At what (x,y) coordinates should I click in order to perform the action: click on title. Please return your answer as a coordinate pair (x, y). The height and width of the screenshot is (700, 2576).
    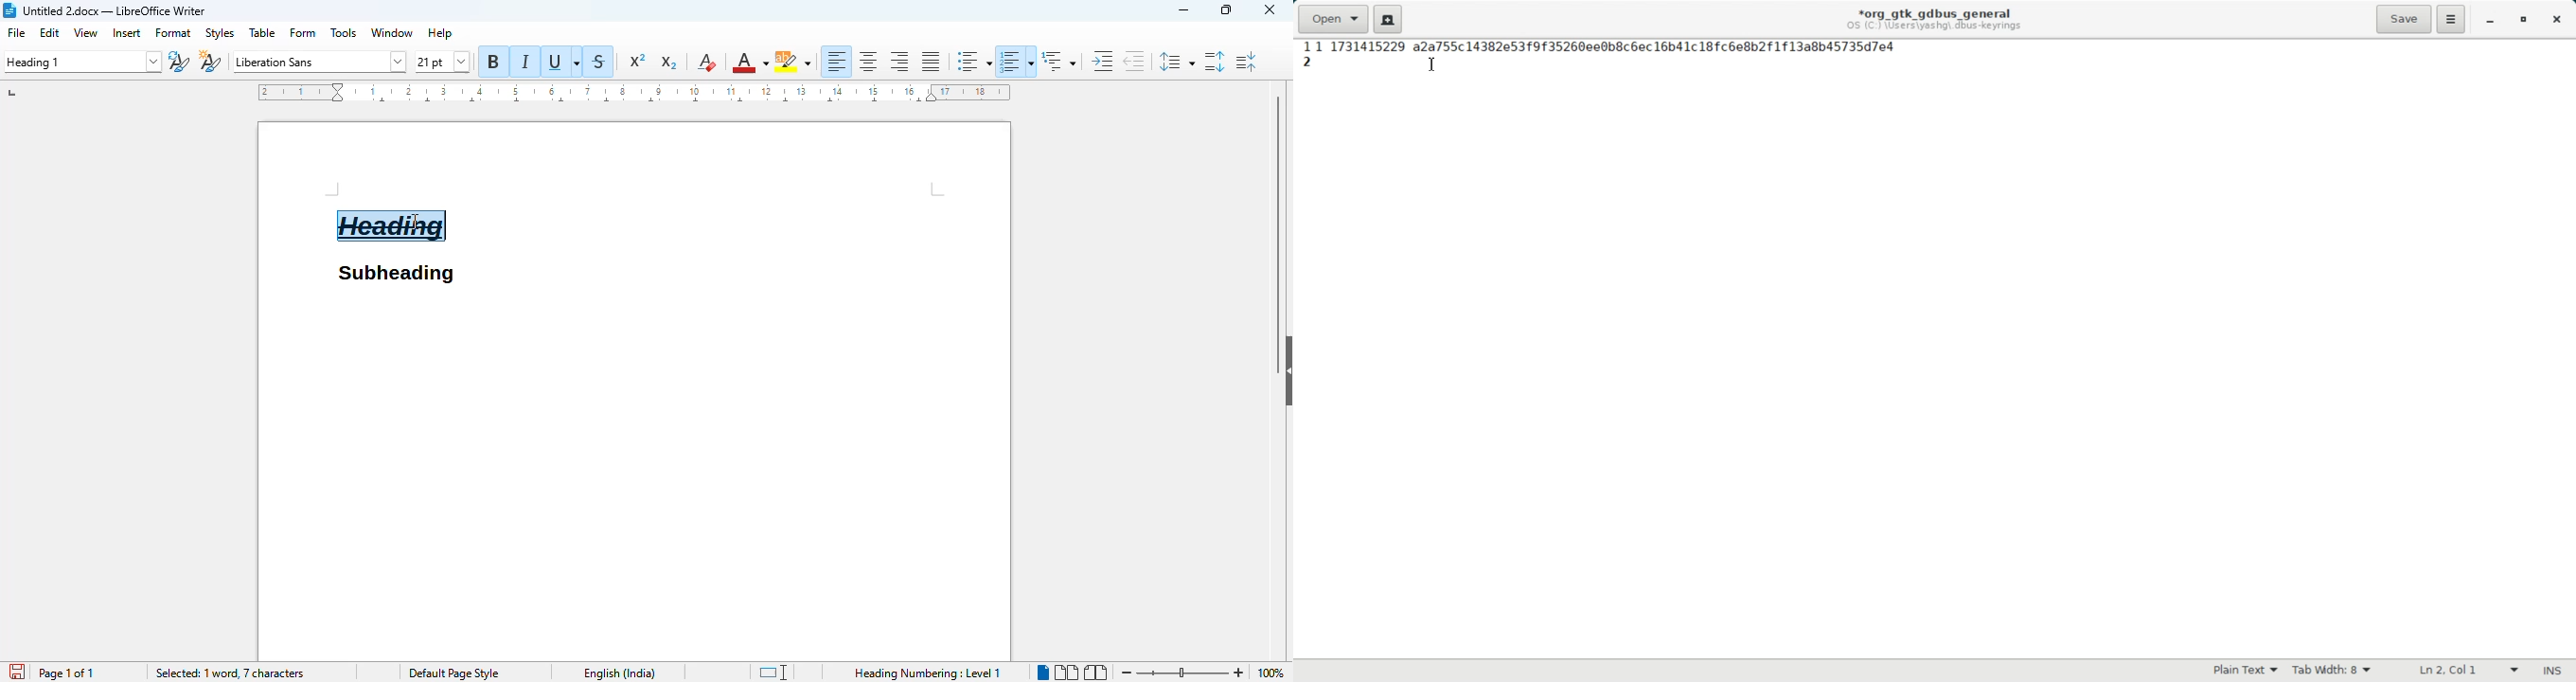
    Looking at the image, I should click on (115, 10).